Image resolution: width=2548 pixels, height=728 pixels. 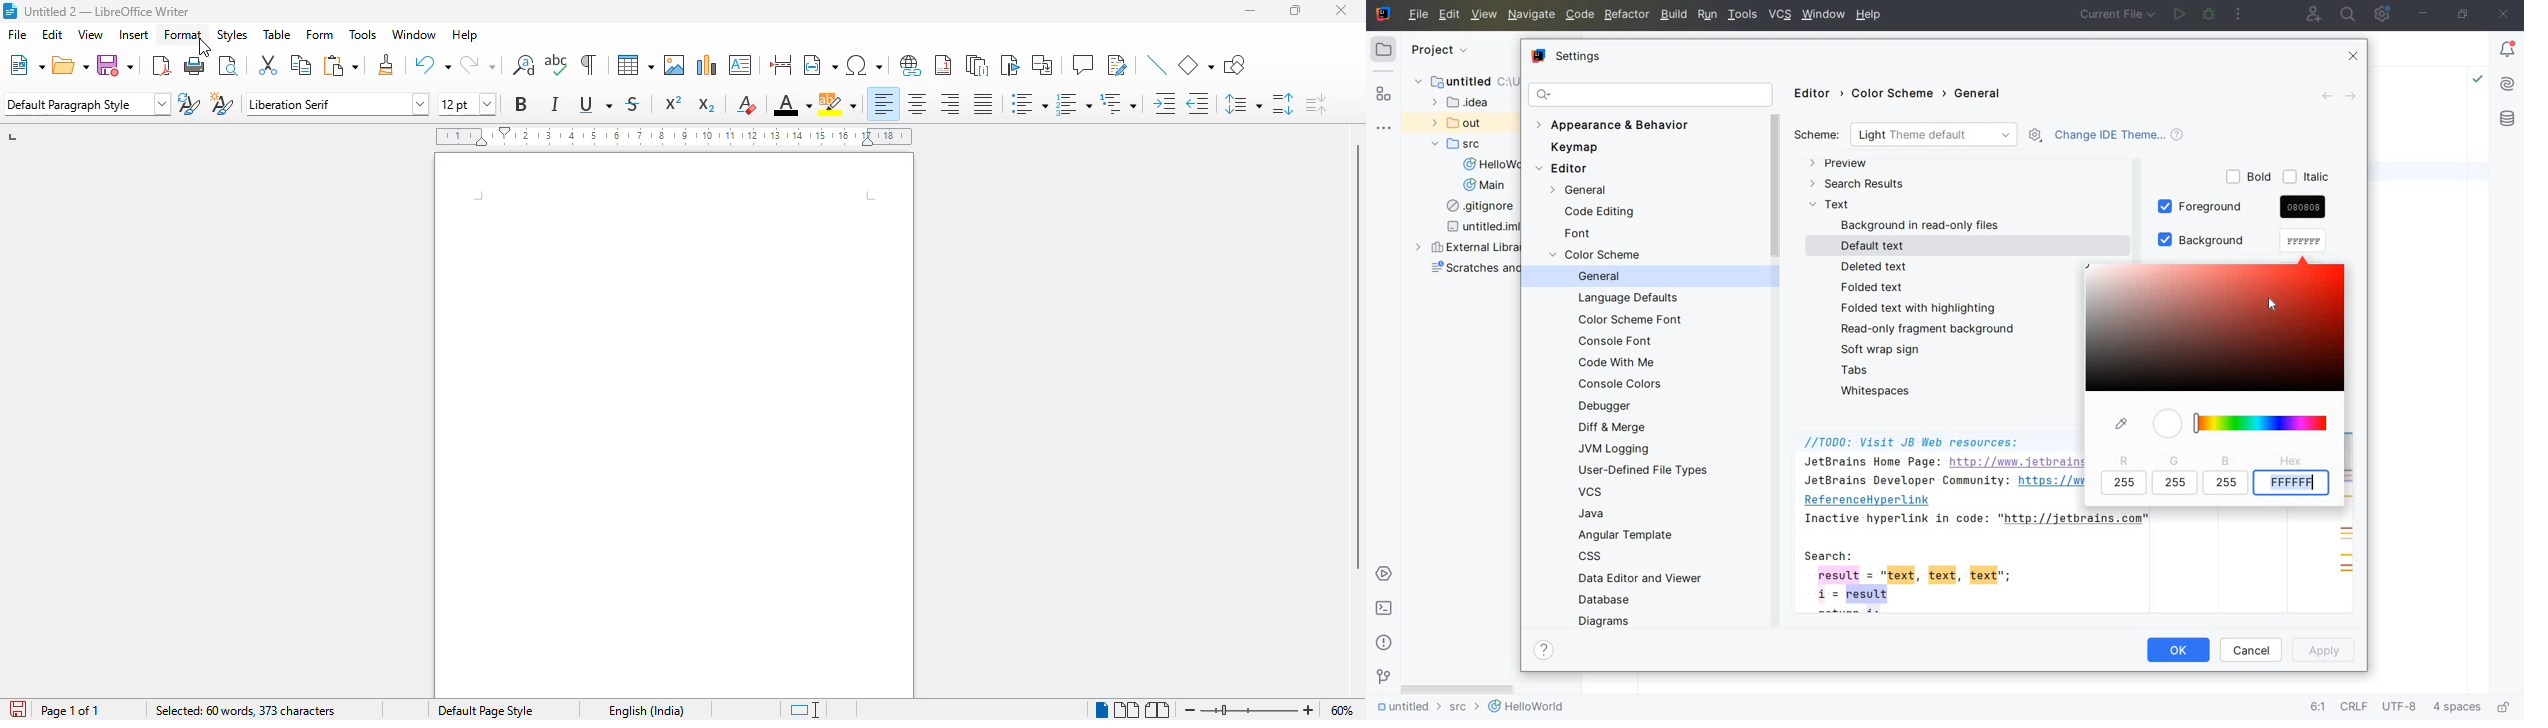 What do you see at coordinates (746, 104) in the screenshot?
I see `clear direct formatting` at bounding box center [746, 104].